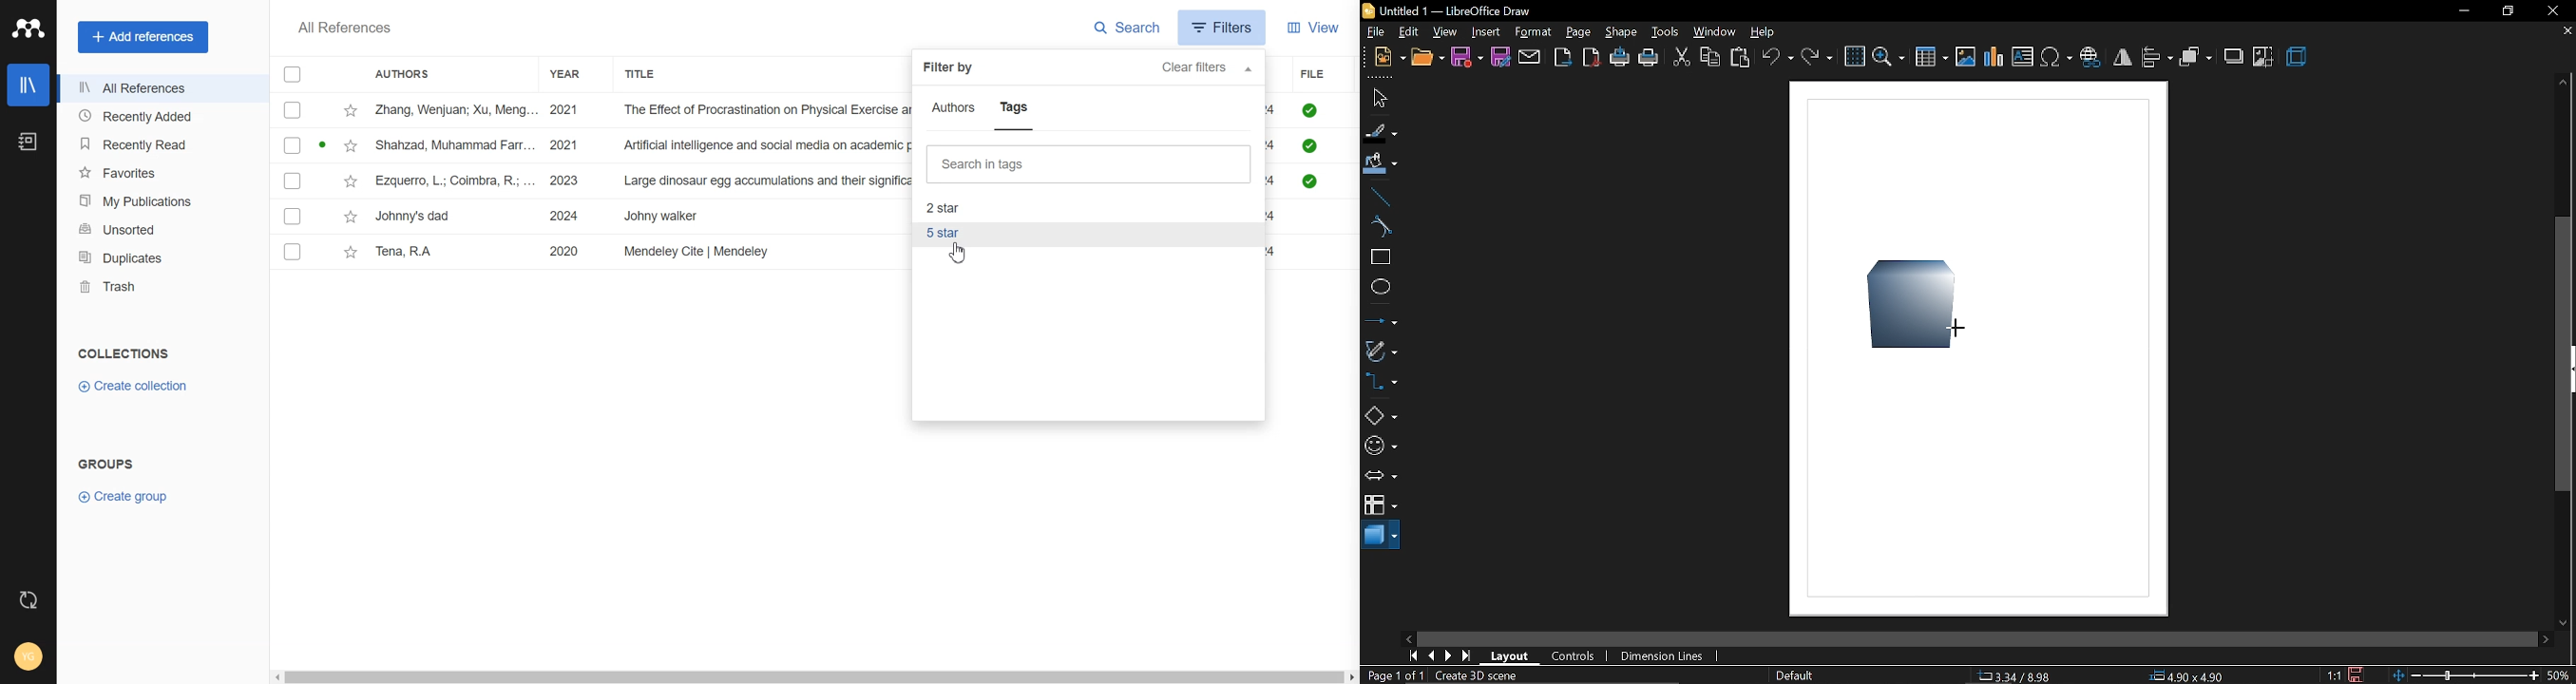 The width and height of the screenshot is (2576, 700). Describe the element at coordinates (2023, 57) in the screenshot. I see `insert text` at that location.